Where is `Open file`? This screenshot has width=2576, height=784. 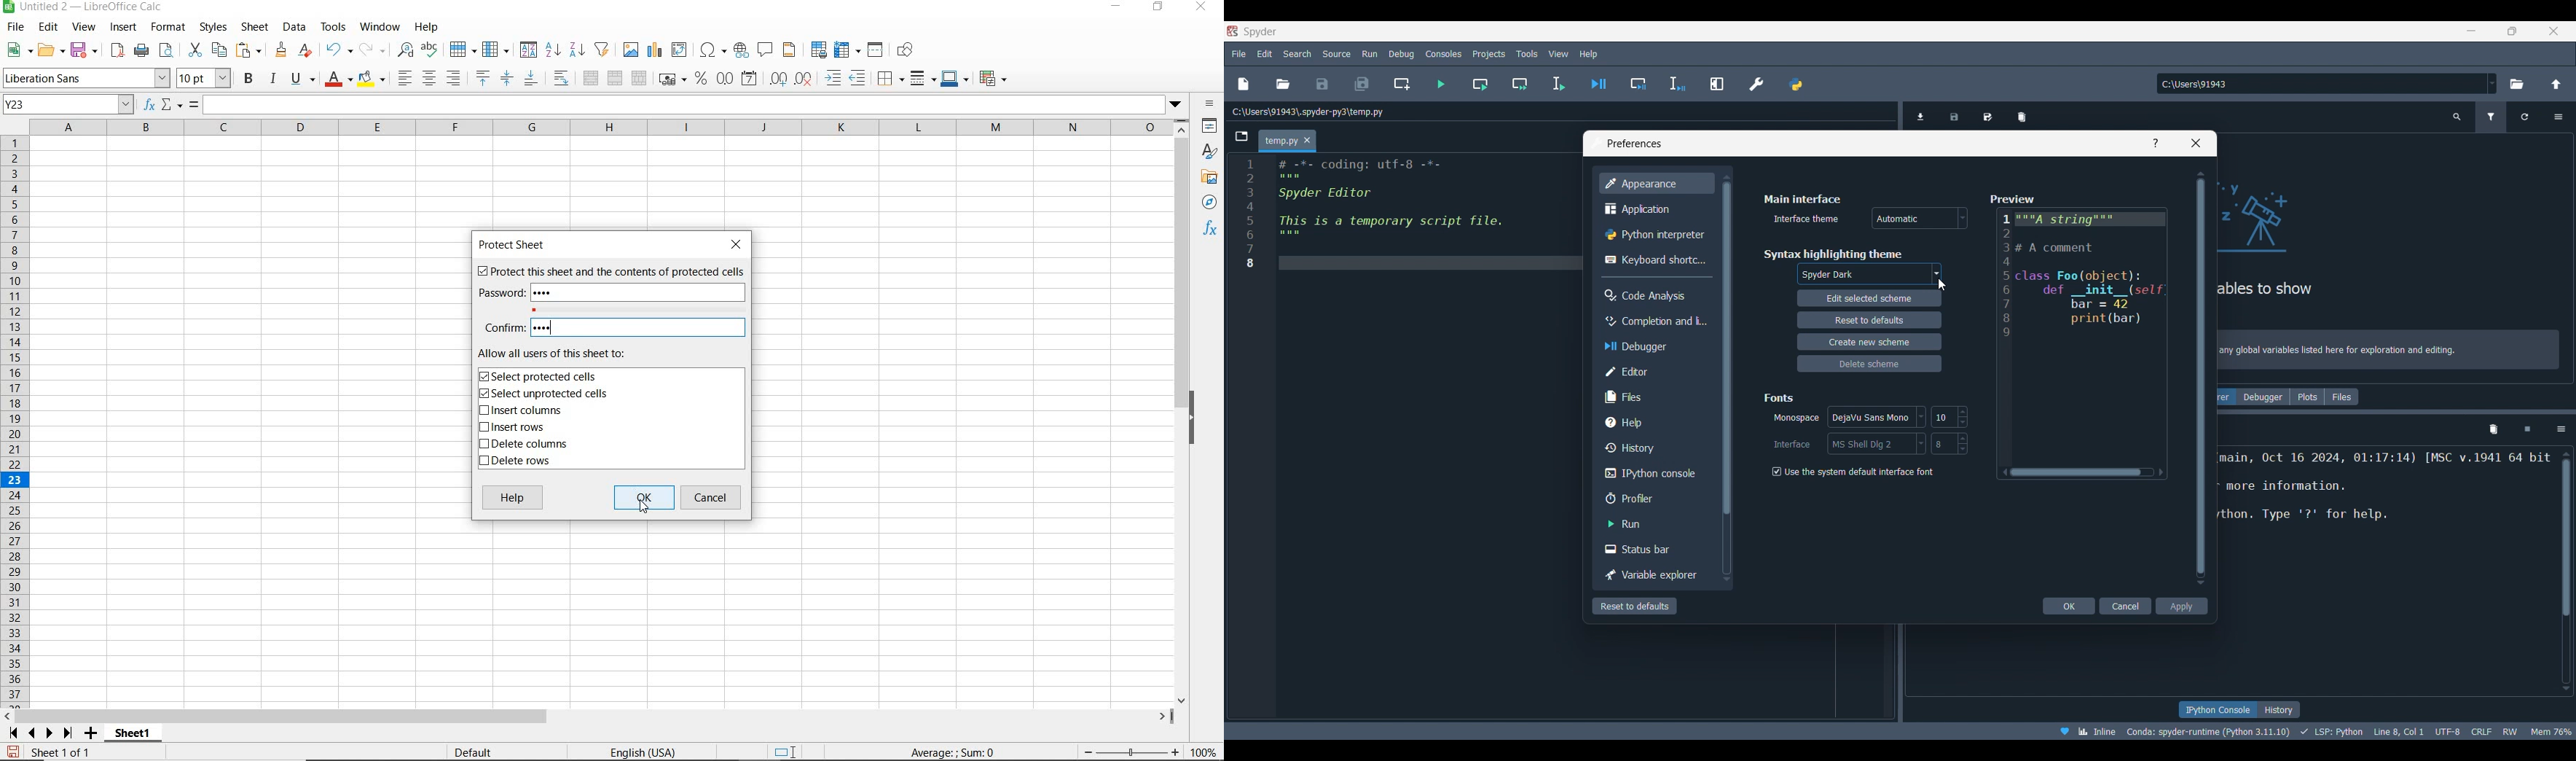
Open file is located at coordinates (1283, 84).